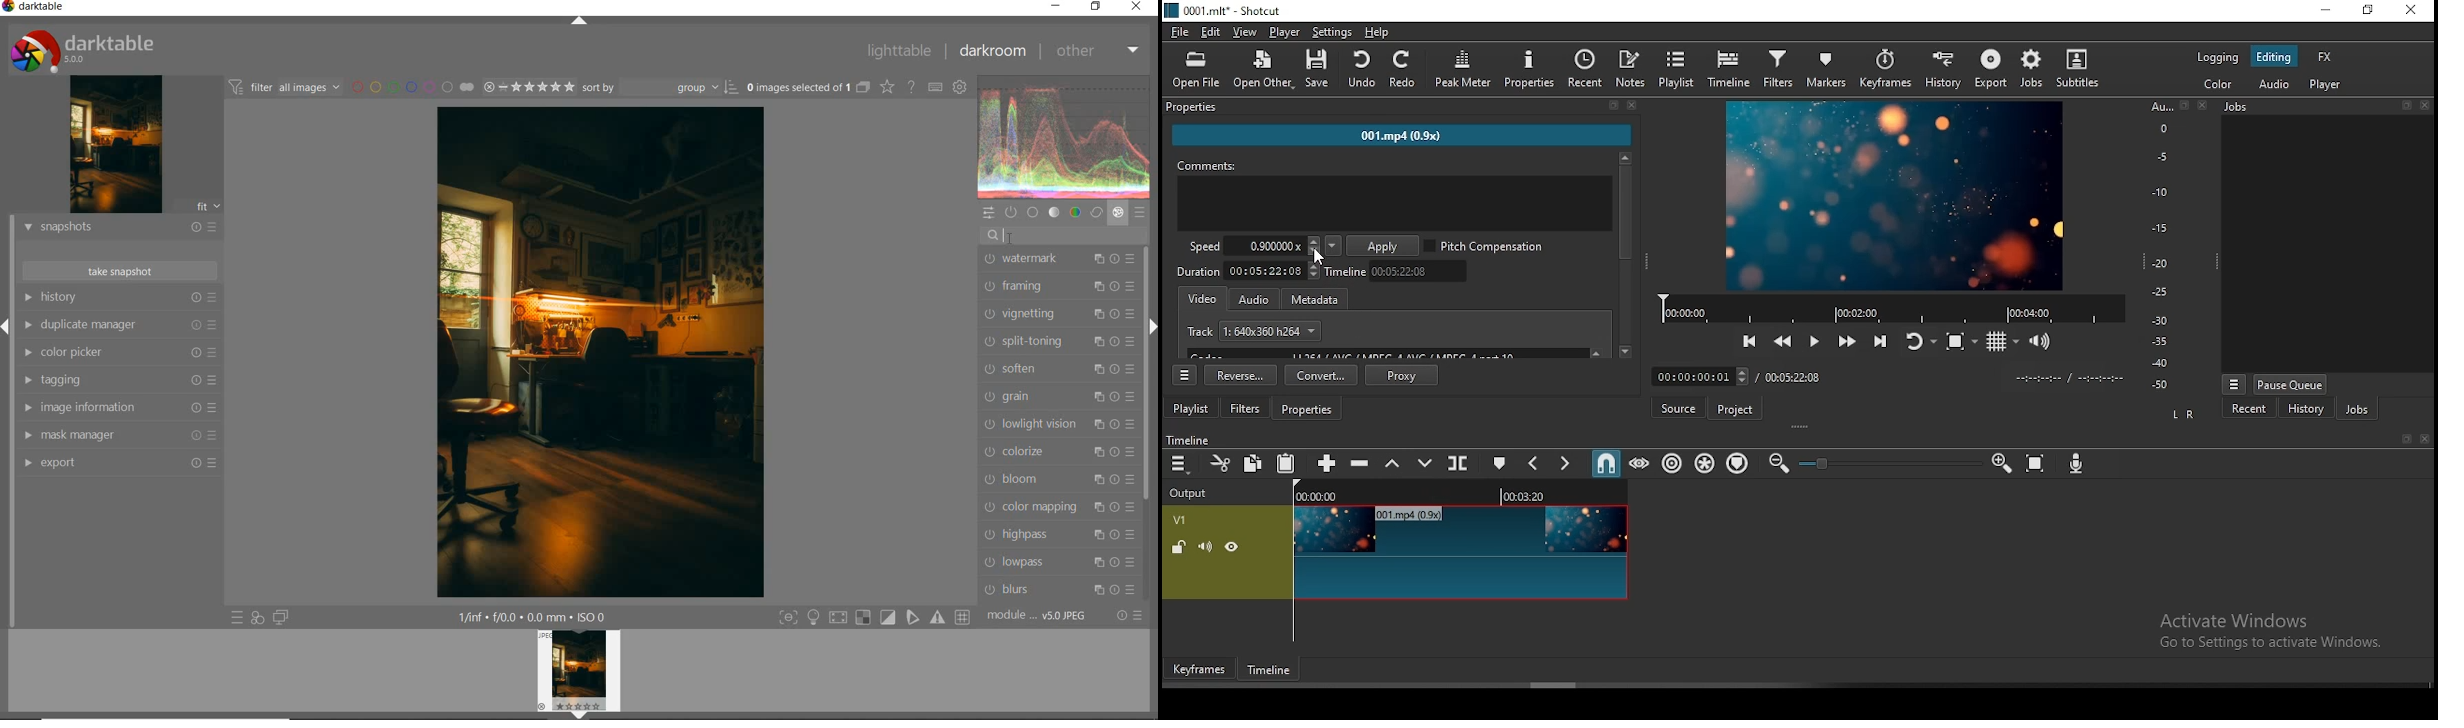 The height and width of the screenshot is (728, 2464). Describe the element at coordinates (888, 88) in the screenshot. I see `change overlays shown on thumbnails` at that location.